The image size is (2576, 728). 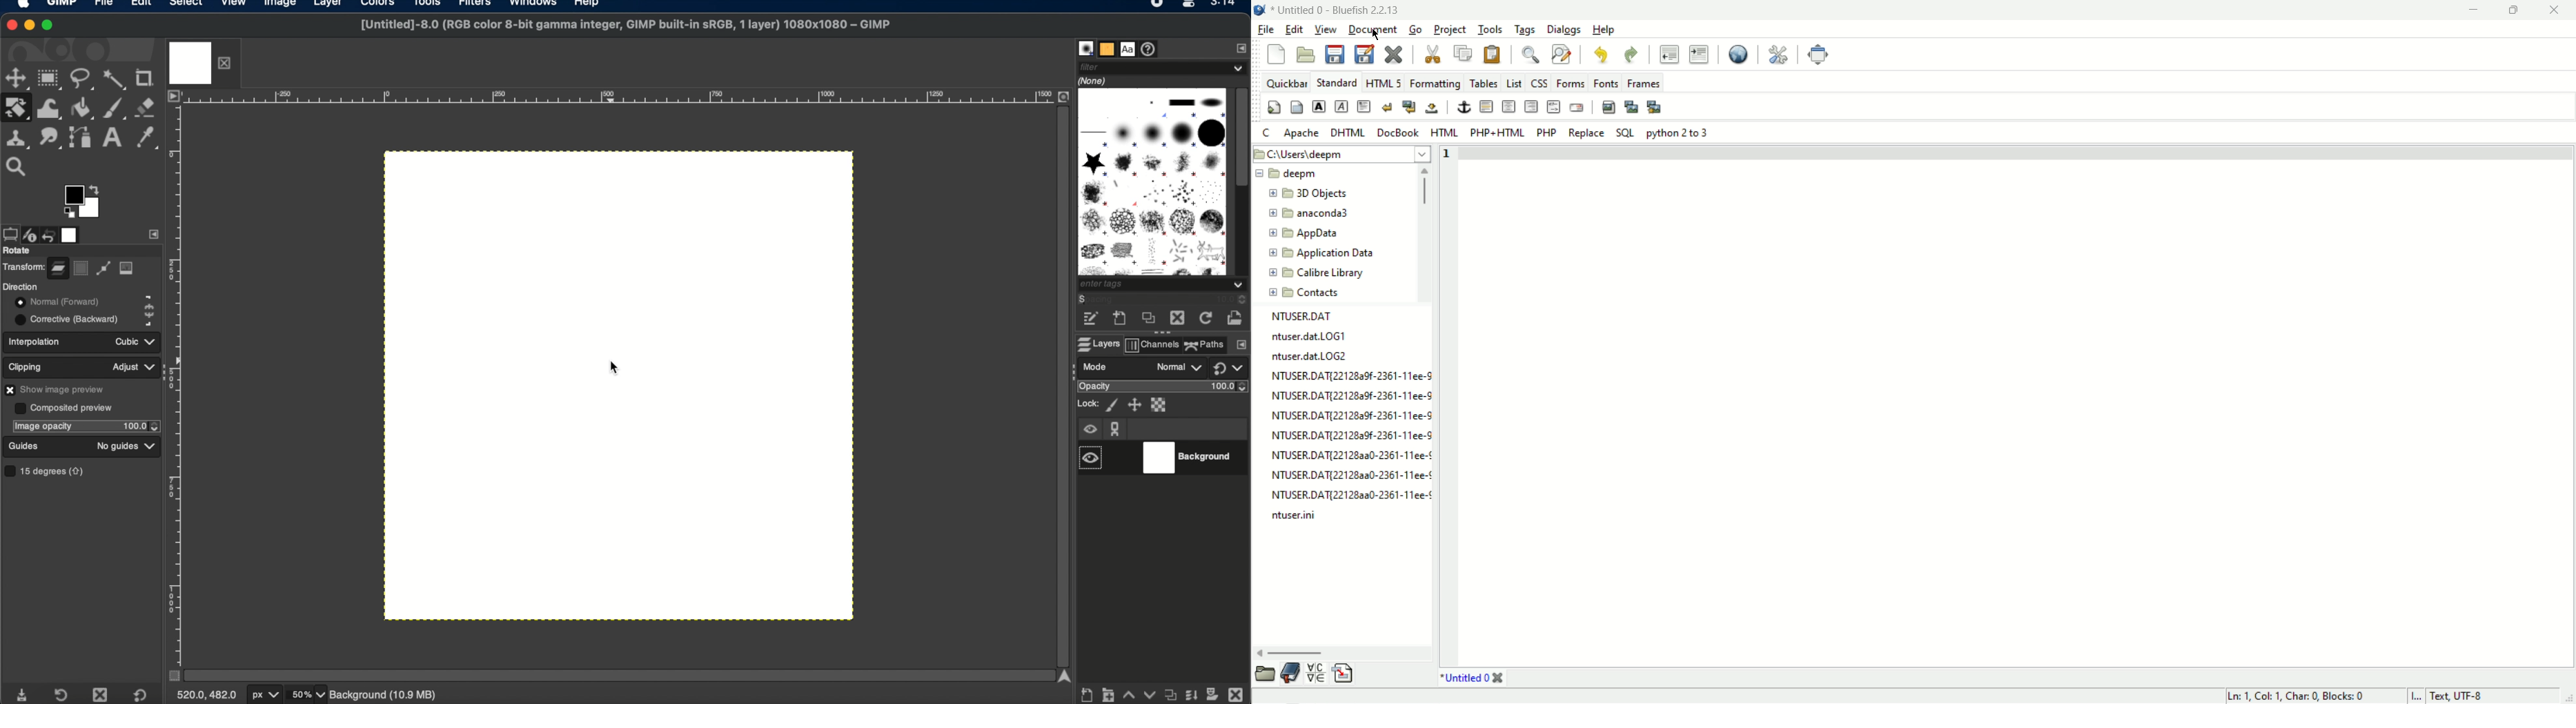 What do you see at coordinates (141, 426) in the screenshot?
I see `opacity stepper buttons` at bounding box center [141, 426].